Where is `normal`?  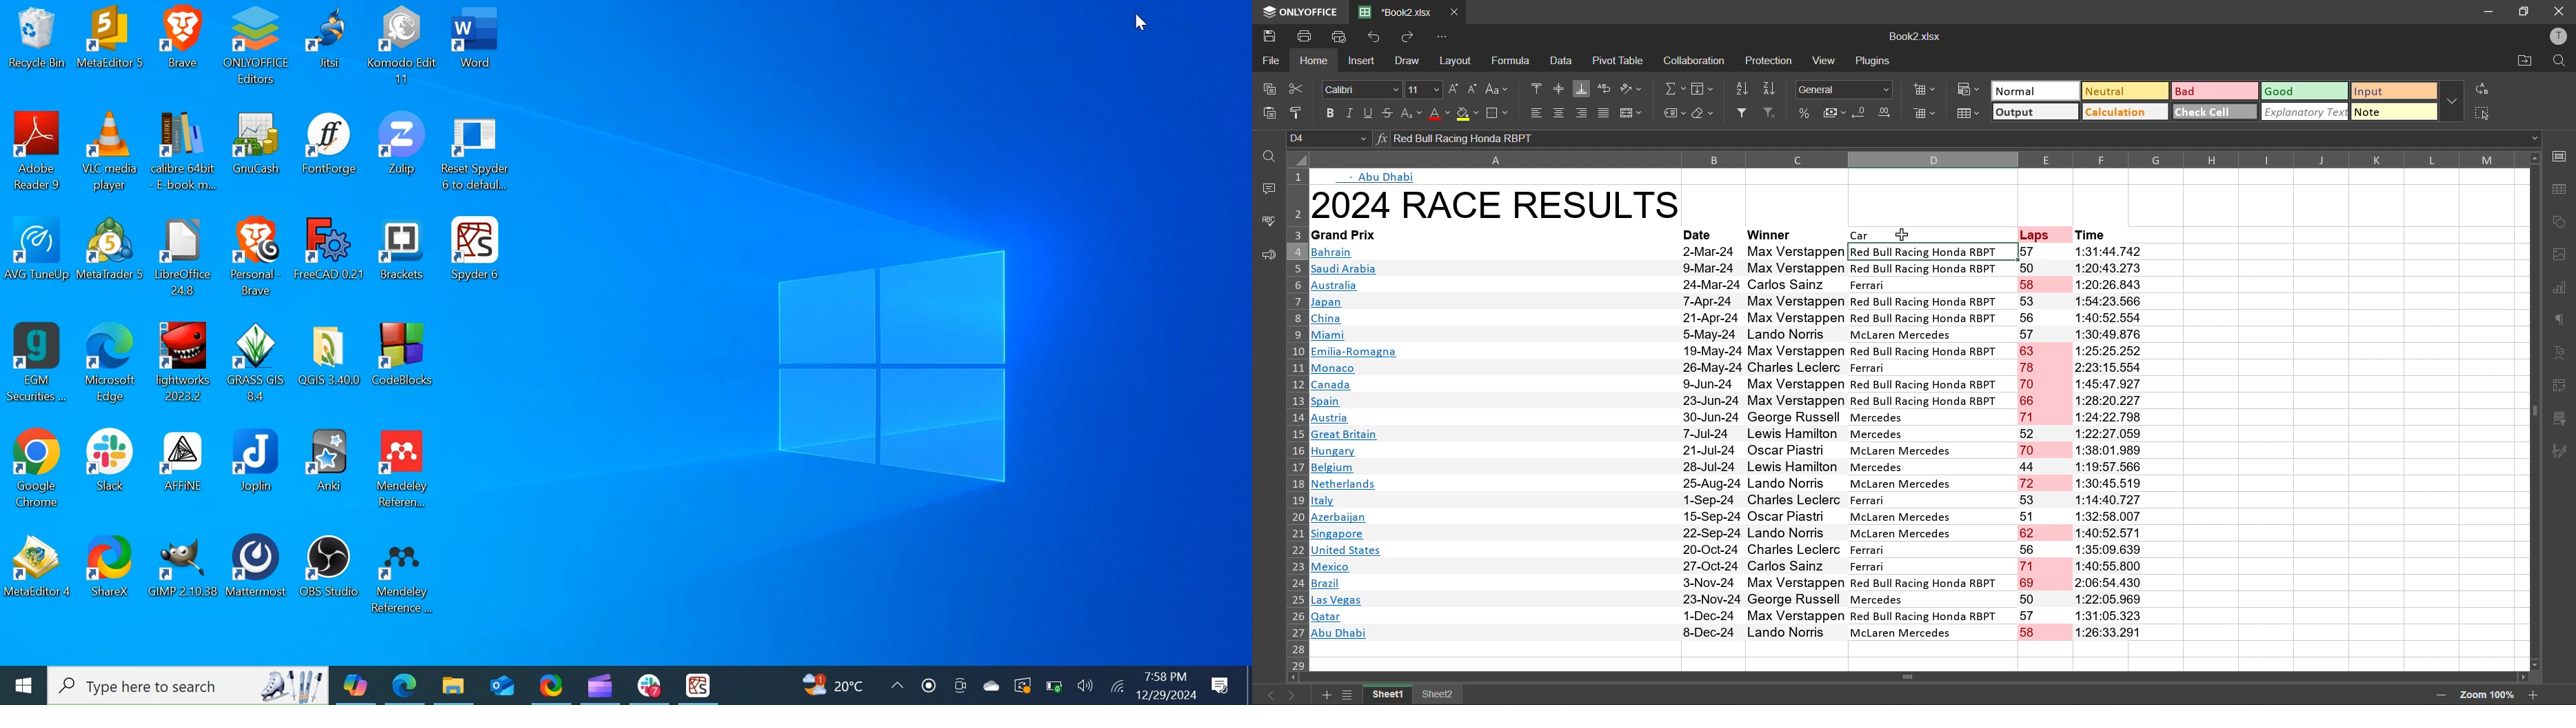
normal is located at coordinates (2035, 90).